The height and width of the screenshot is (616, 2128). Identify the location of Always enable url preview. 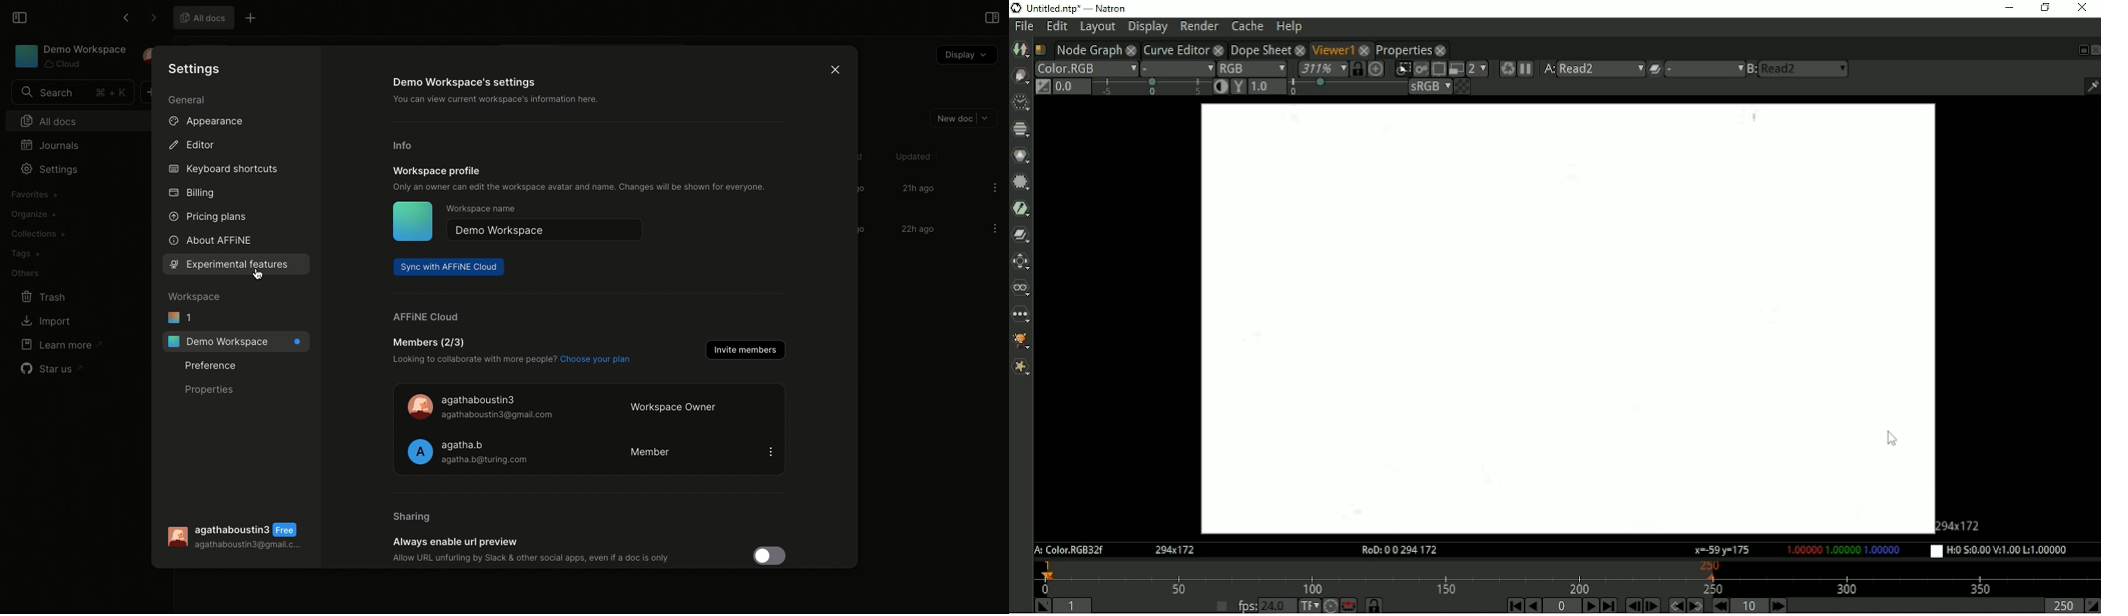
(558, 551).